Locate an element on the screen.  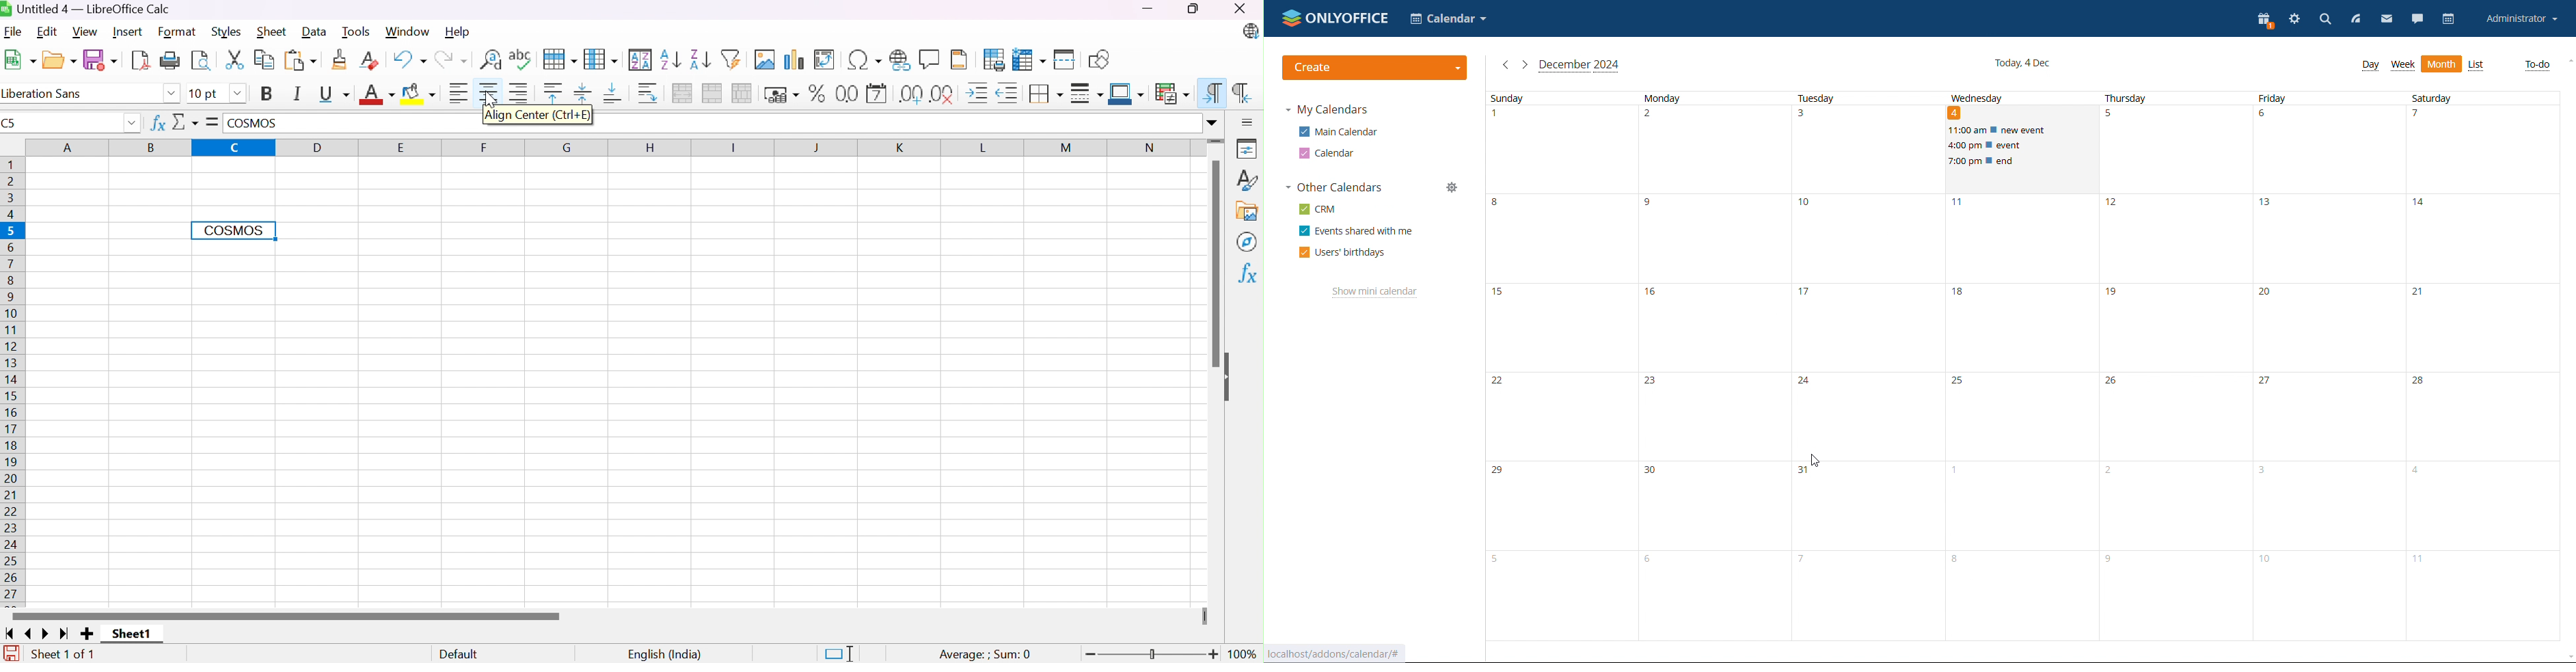
Tools is located at coordinates (357, 31).